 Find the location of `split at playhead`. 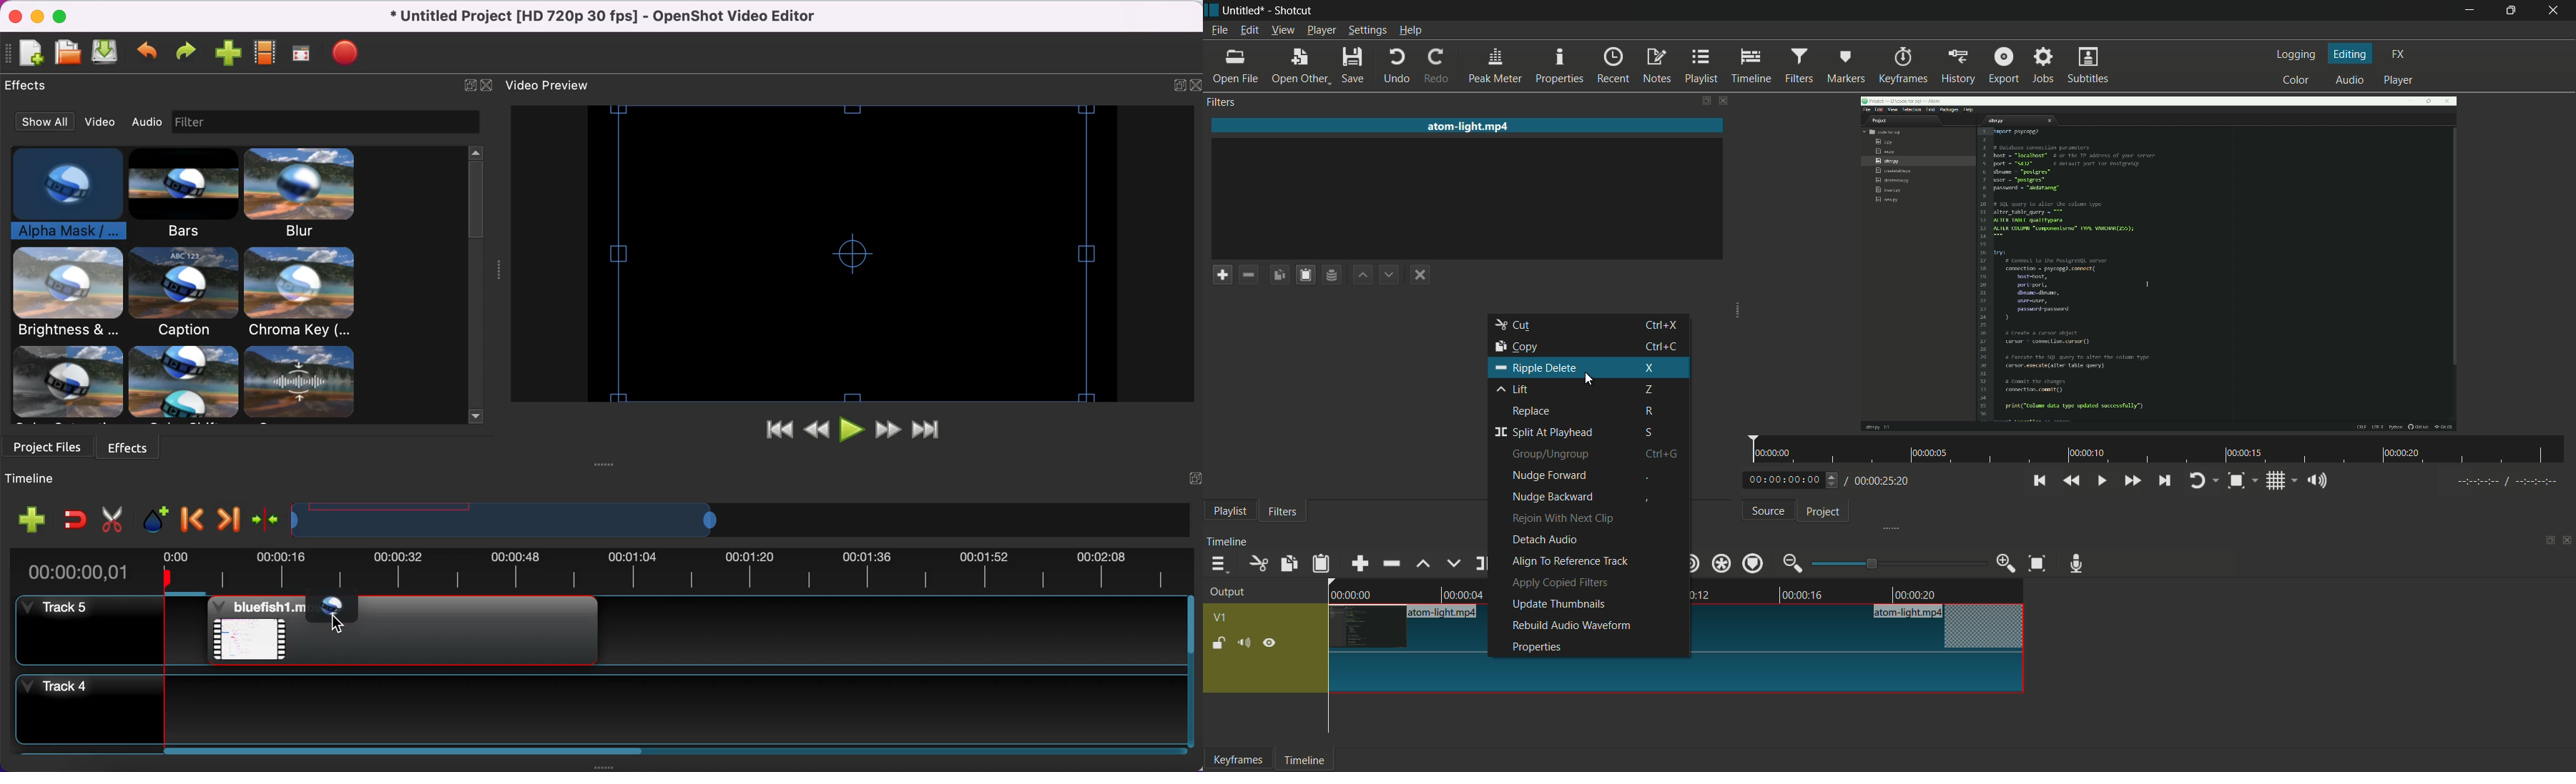

split at playhead is located at coordinates (1586, 431).